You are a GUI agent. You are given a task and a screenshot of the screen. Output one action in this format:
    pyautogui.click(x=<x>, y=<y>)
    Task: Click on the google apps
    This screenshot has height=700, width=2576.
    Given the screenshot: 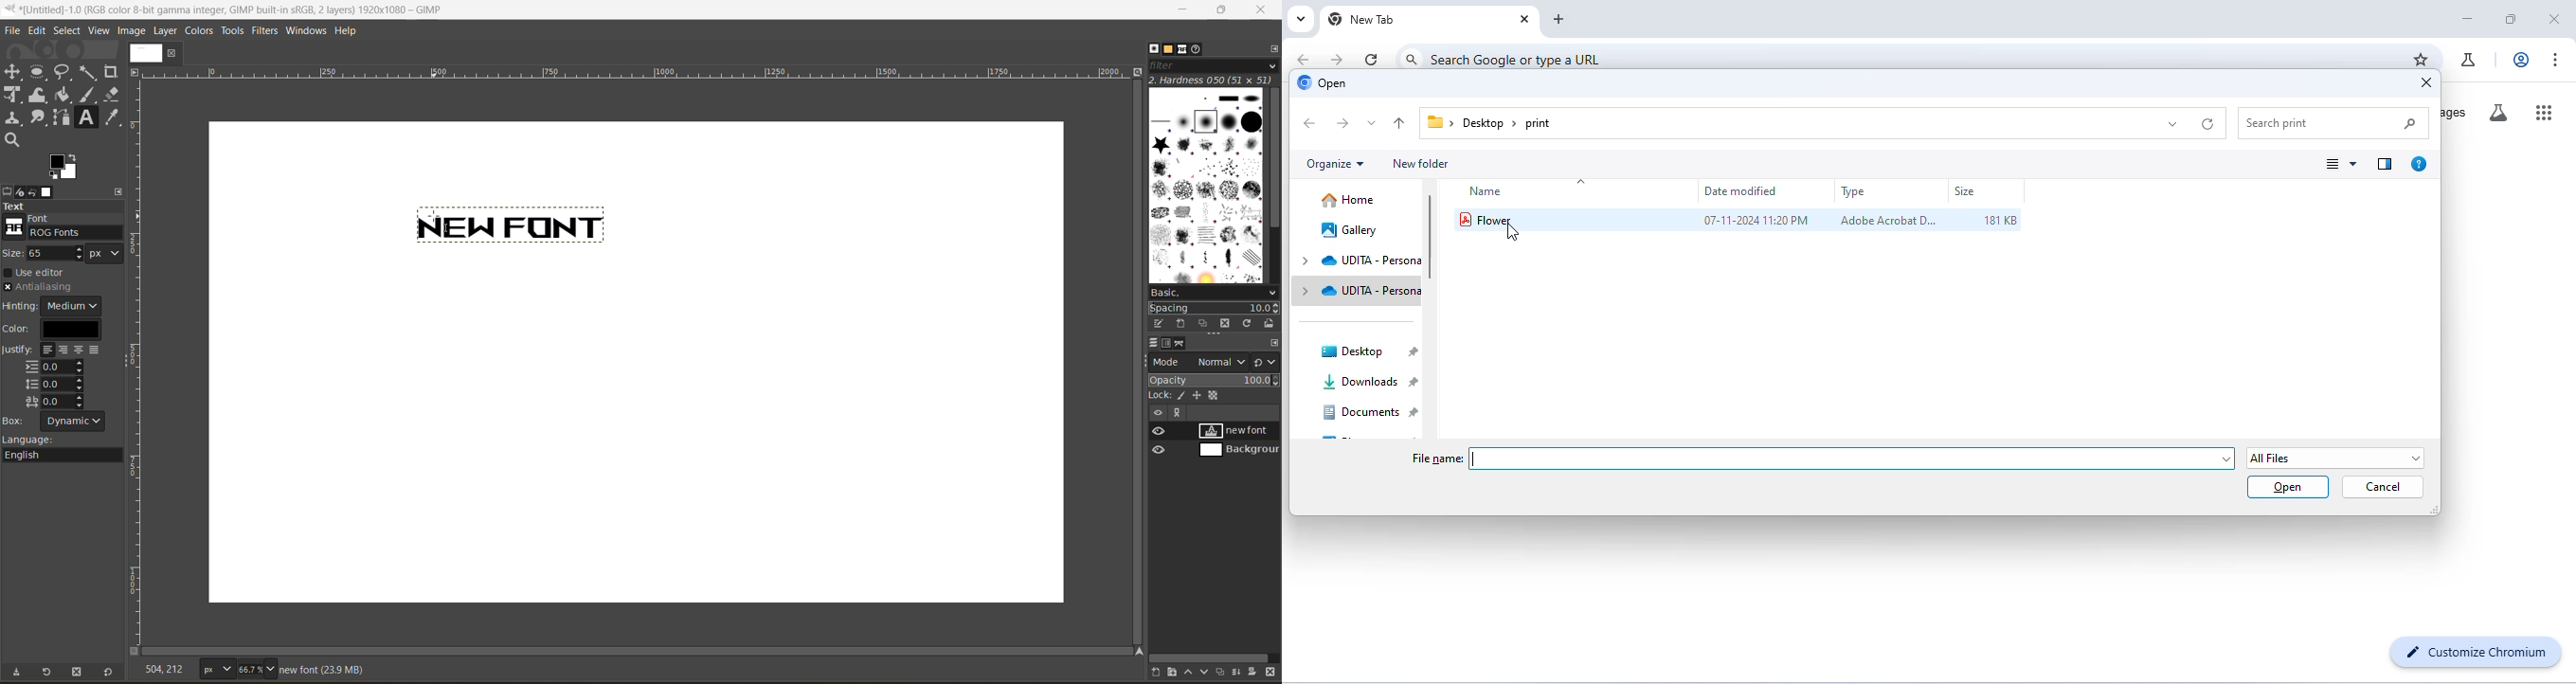 What is the action you would take?
    pyautogui.click(x=2543, y=113)
    